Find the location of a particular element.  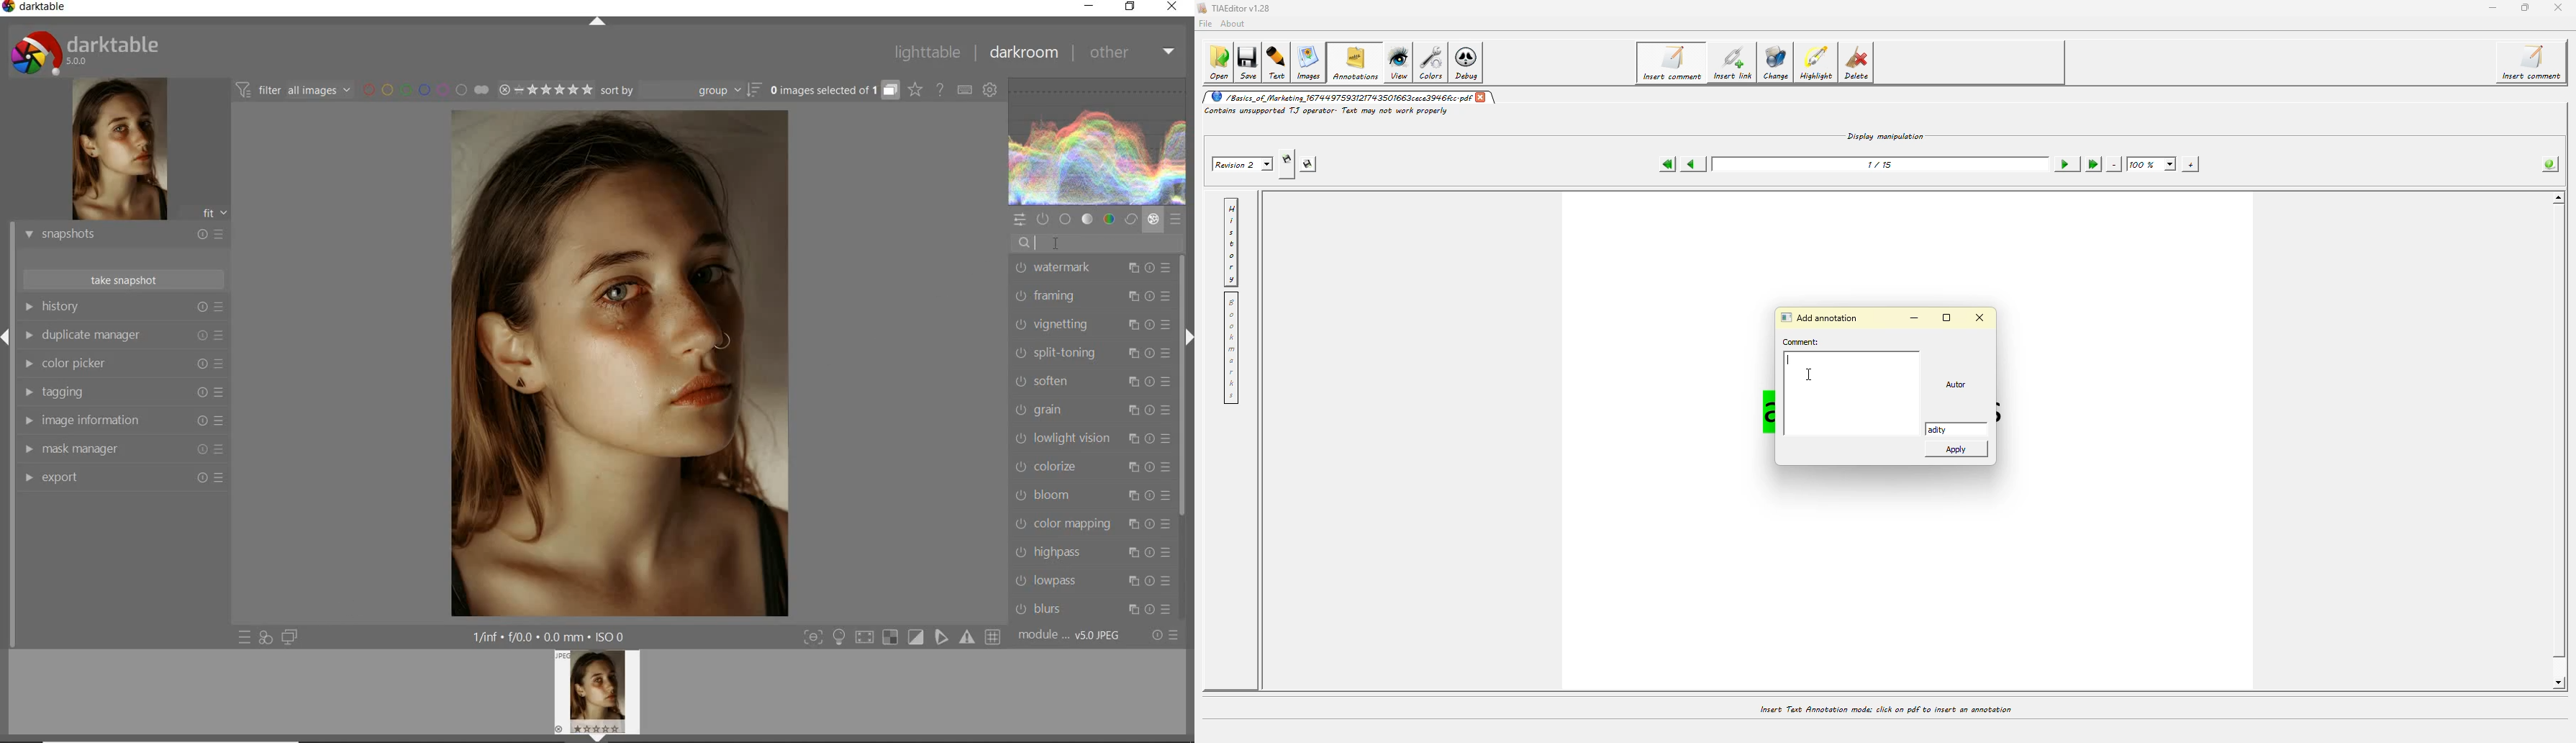

color picker is located at coordinates (123, 365).